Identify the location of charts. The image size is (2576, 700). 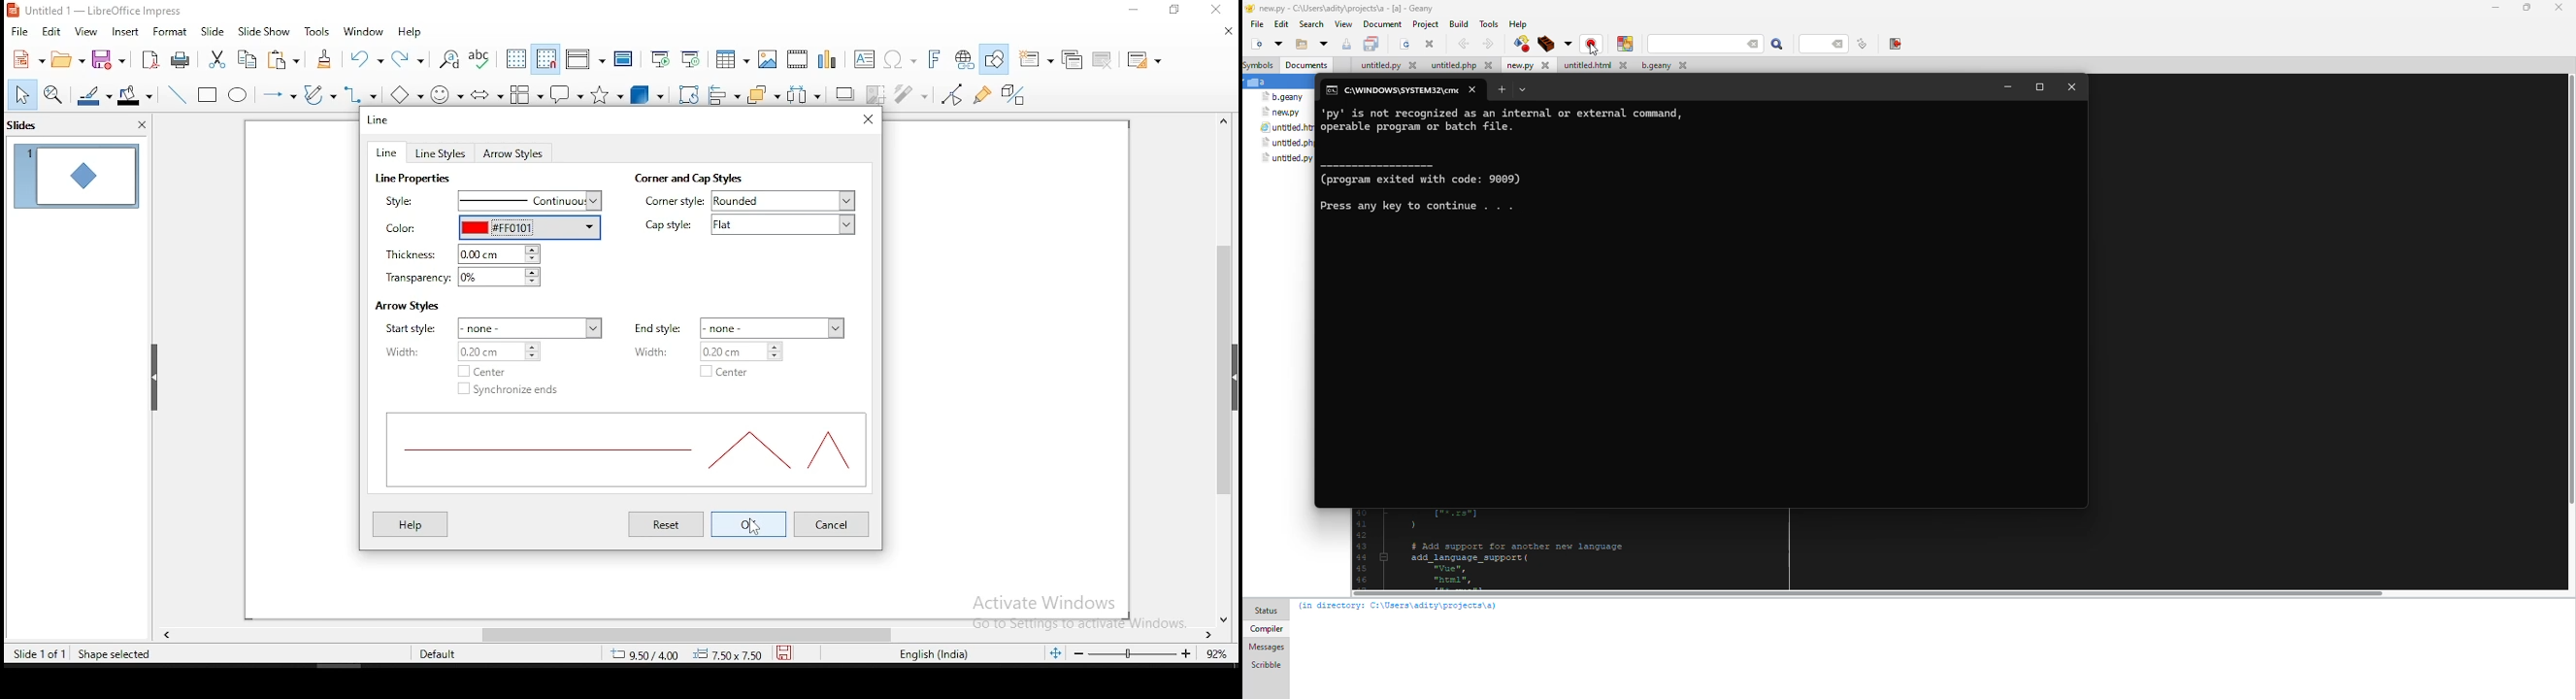
(832, 57).